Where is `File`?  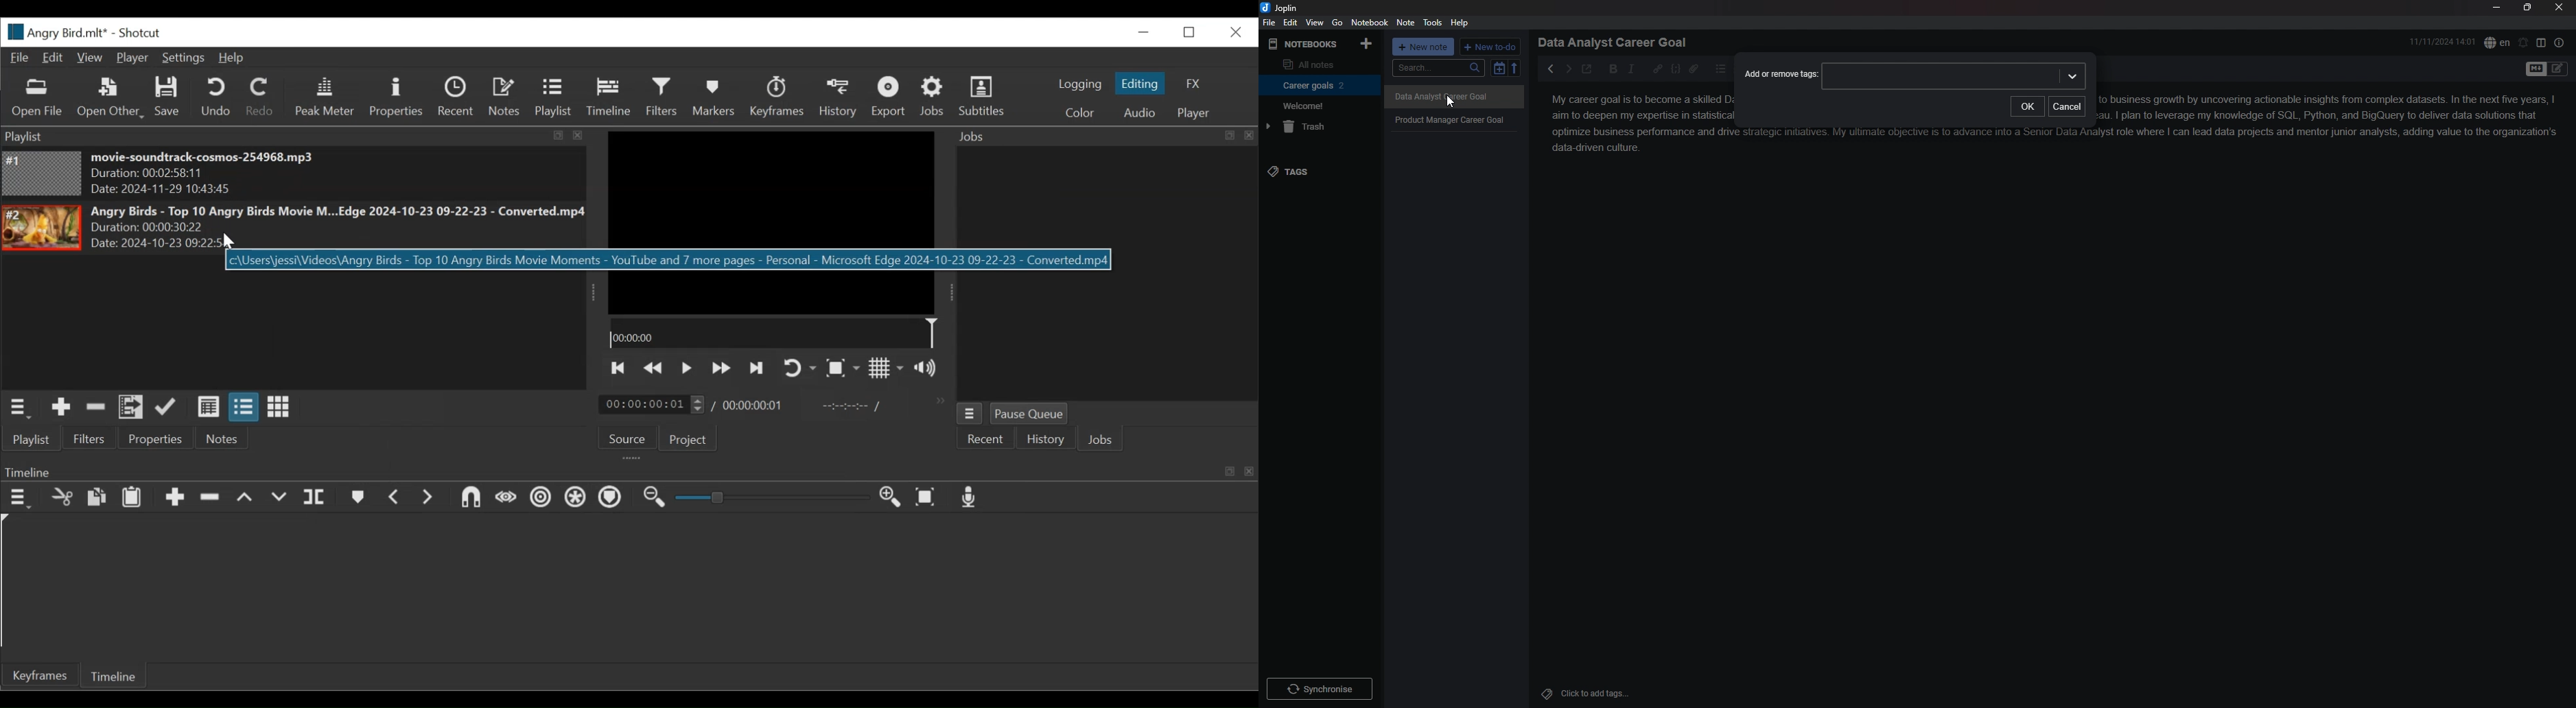 File is located at coordinates (20, 57).